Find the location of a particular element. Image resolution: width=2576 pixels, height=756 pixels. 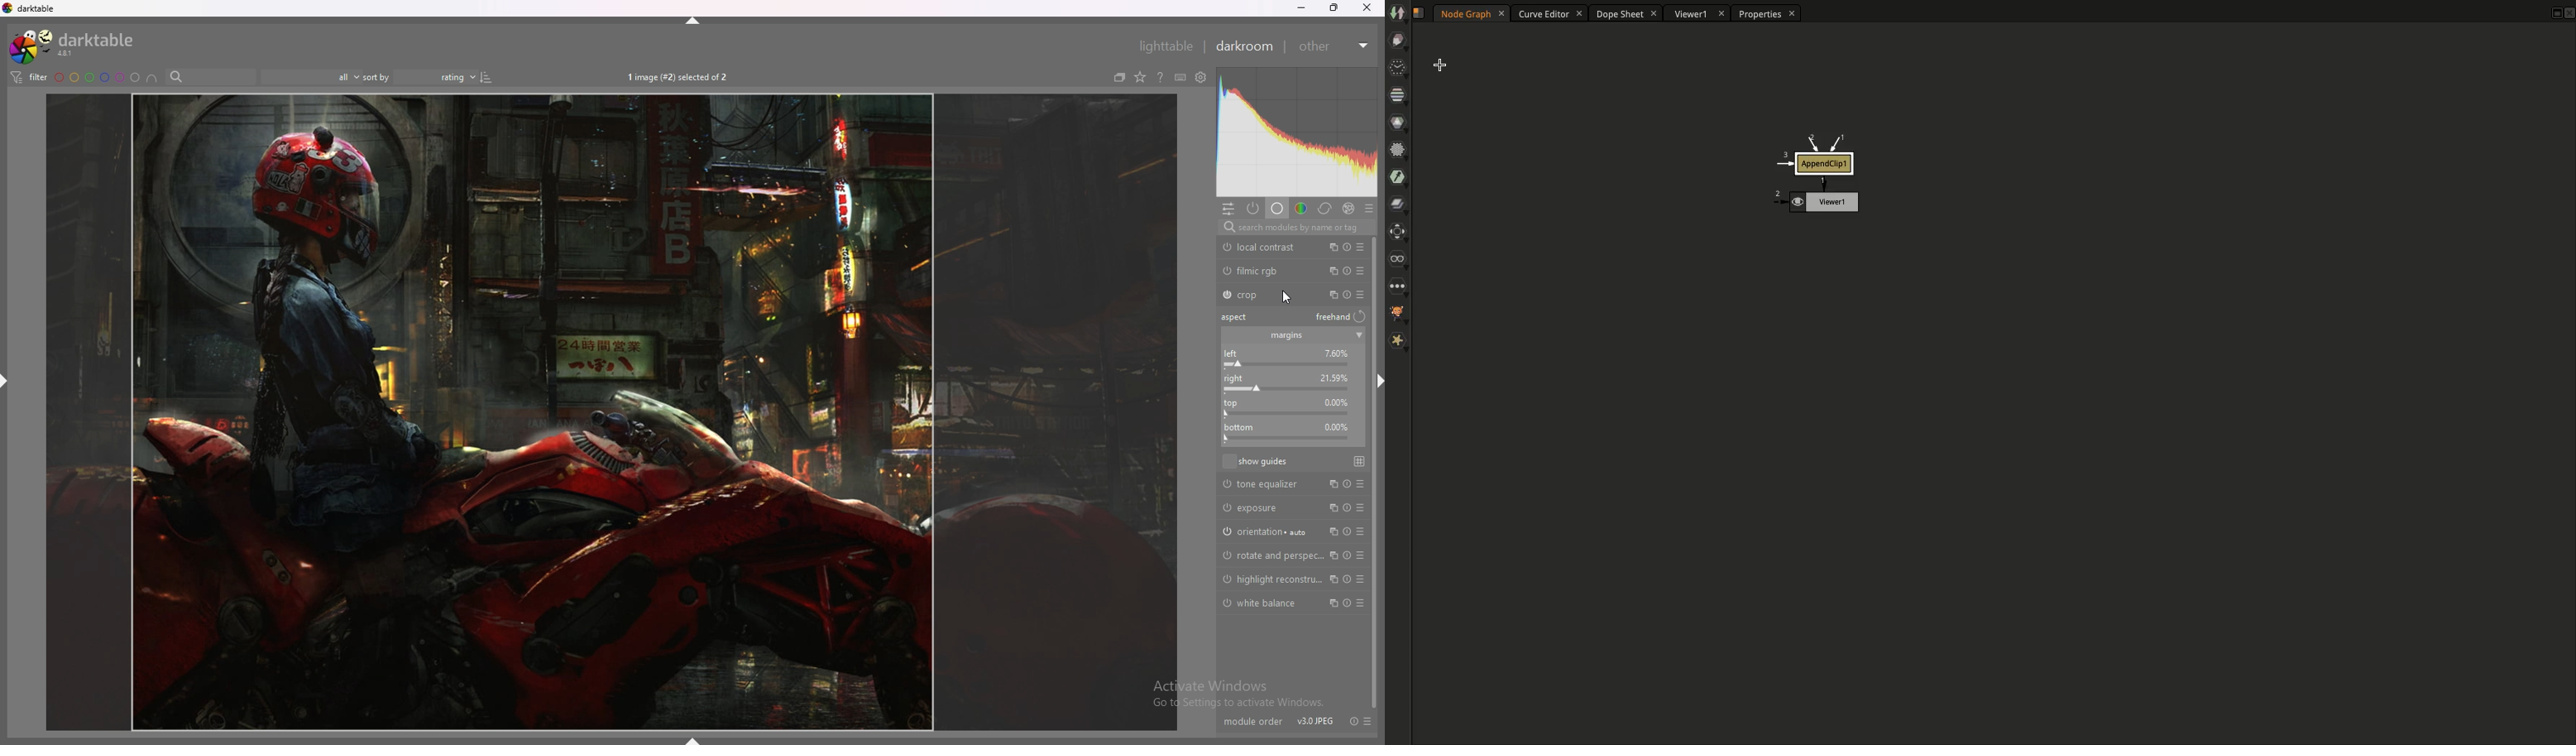

effect is located at coordinates (1350, 208).